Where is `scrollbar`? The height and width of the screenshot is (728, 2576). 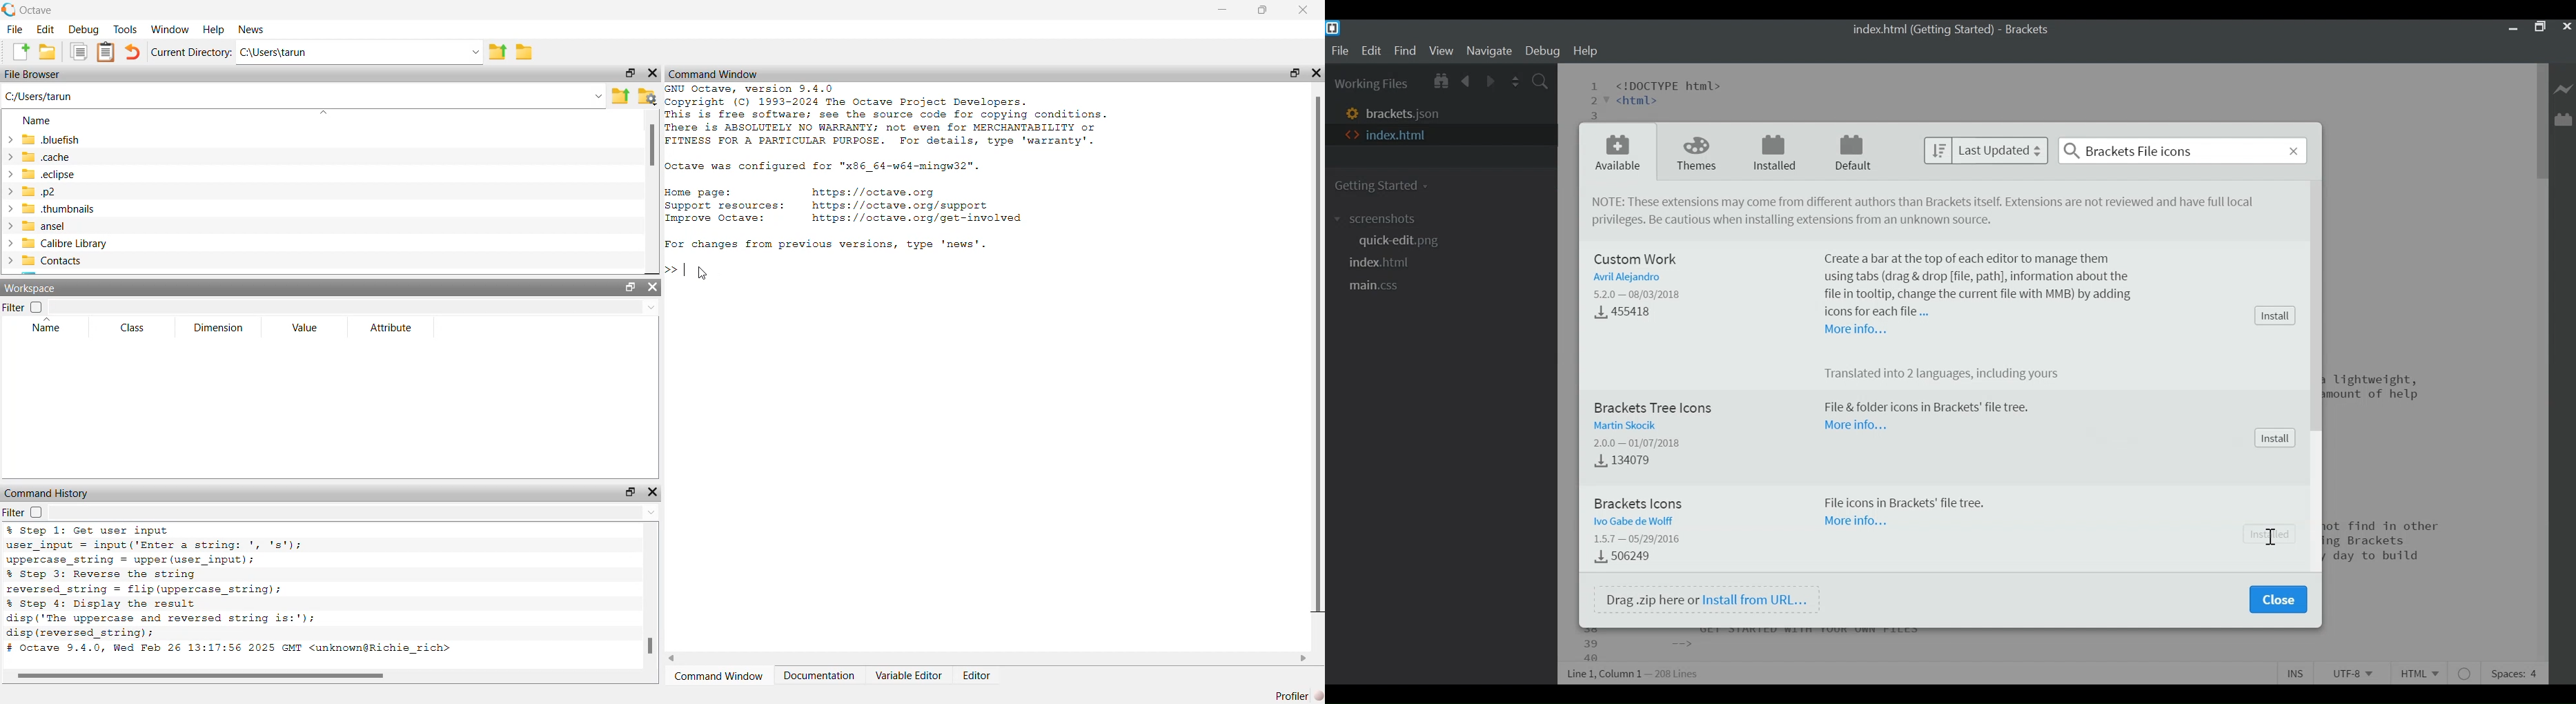
scrollbar is located at coordinates (198, 677).